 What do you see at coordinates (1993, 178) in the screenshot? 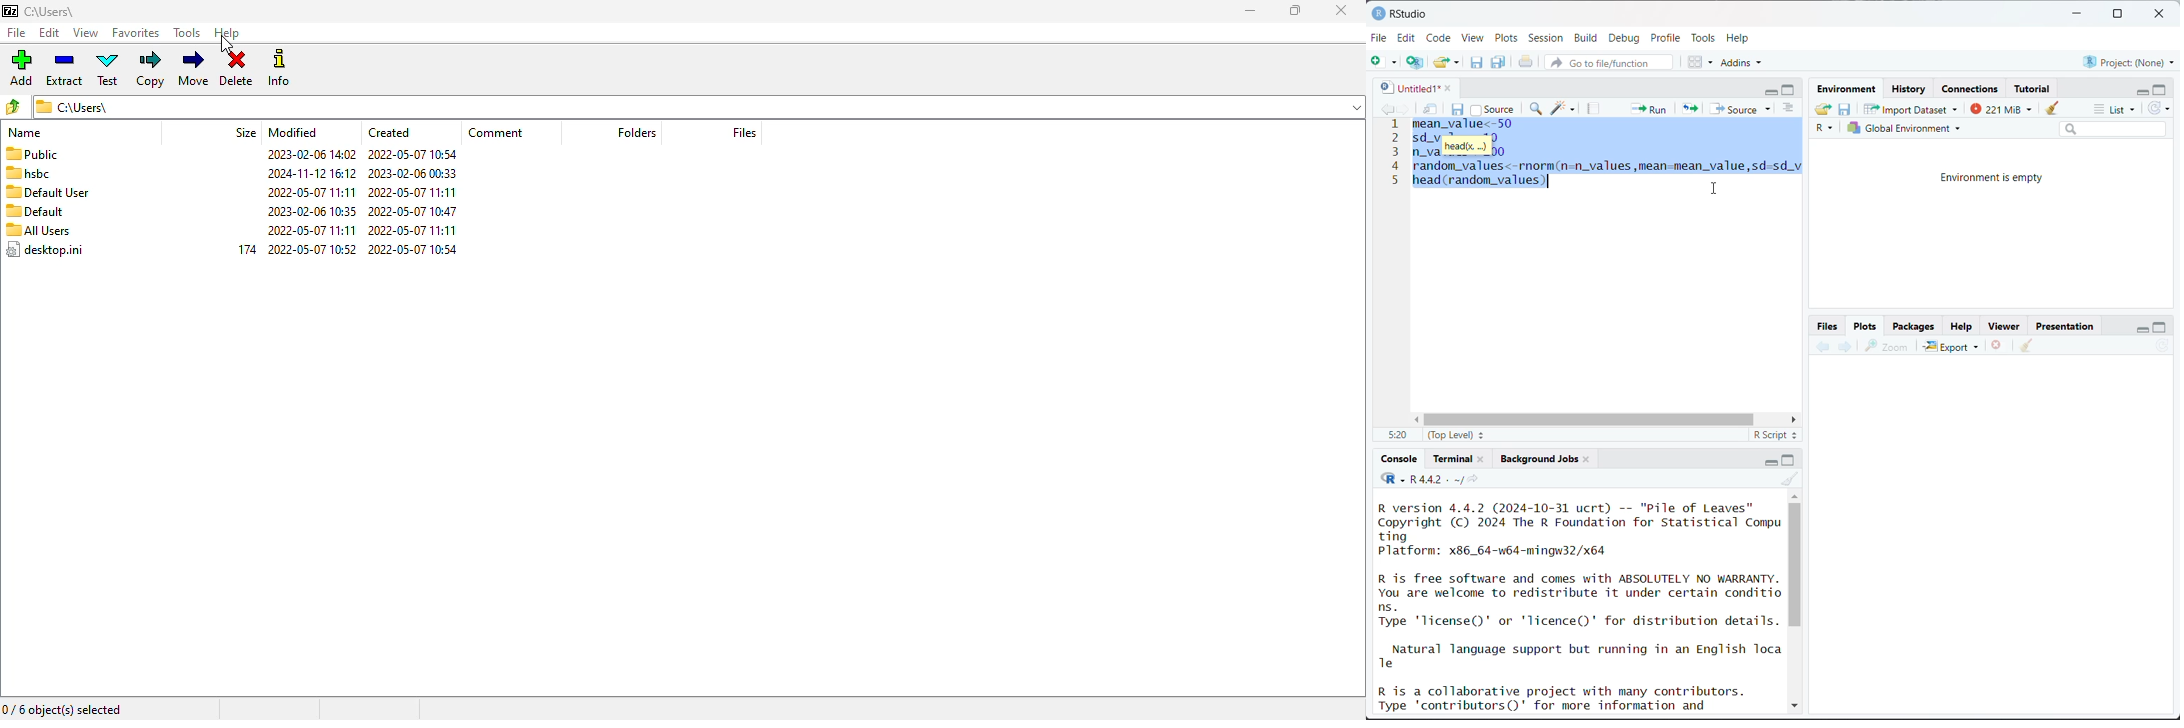
I see `Environment is empty` at bounding box center [1993, 178].